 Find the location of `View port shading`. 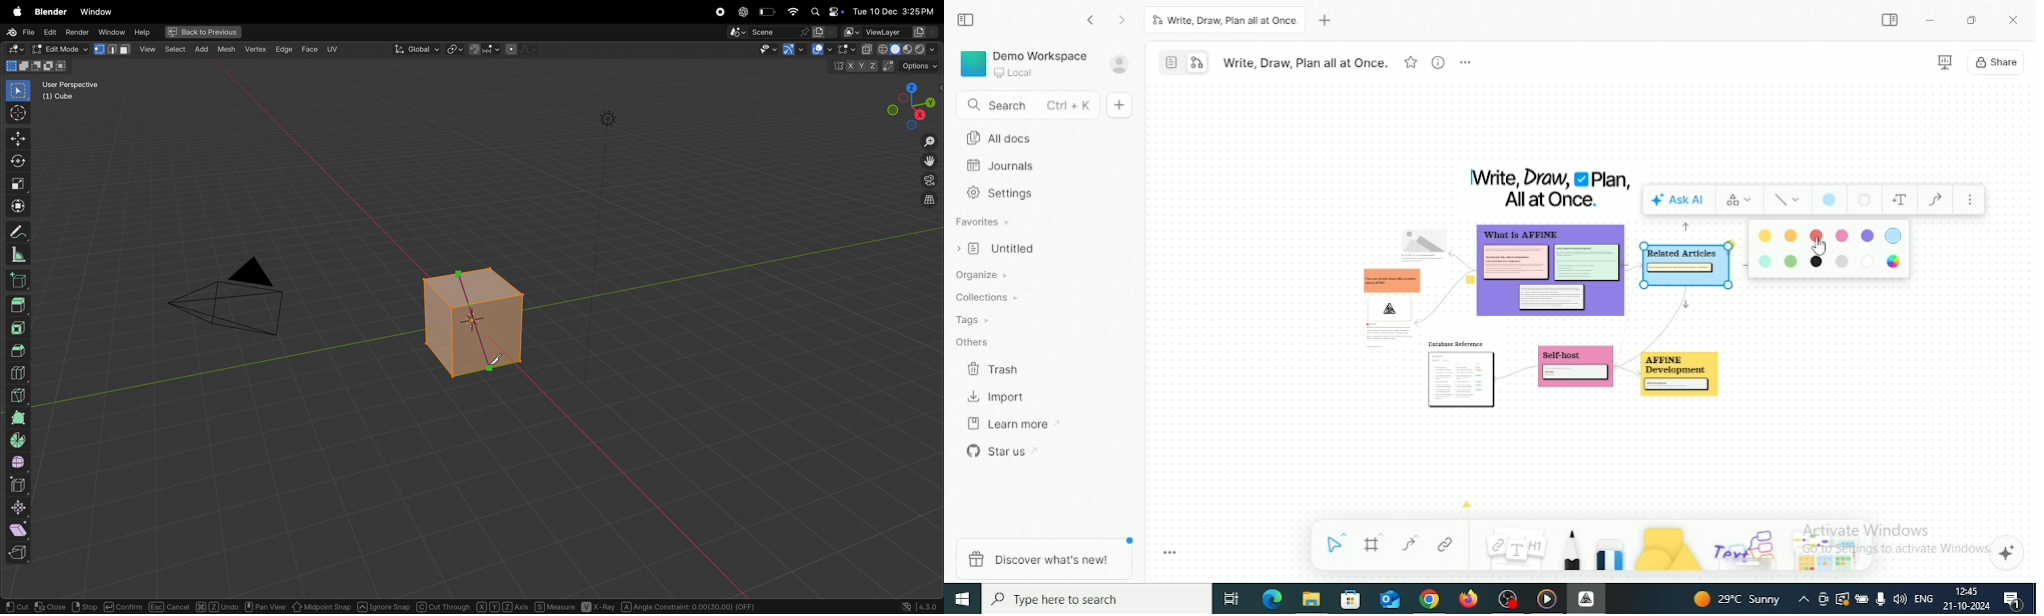

View port shading is located at coordinates (899, 49).